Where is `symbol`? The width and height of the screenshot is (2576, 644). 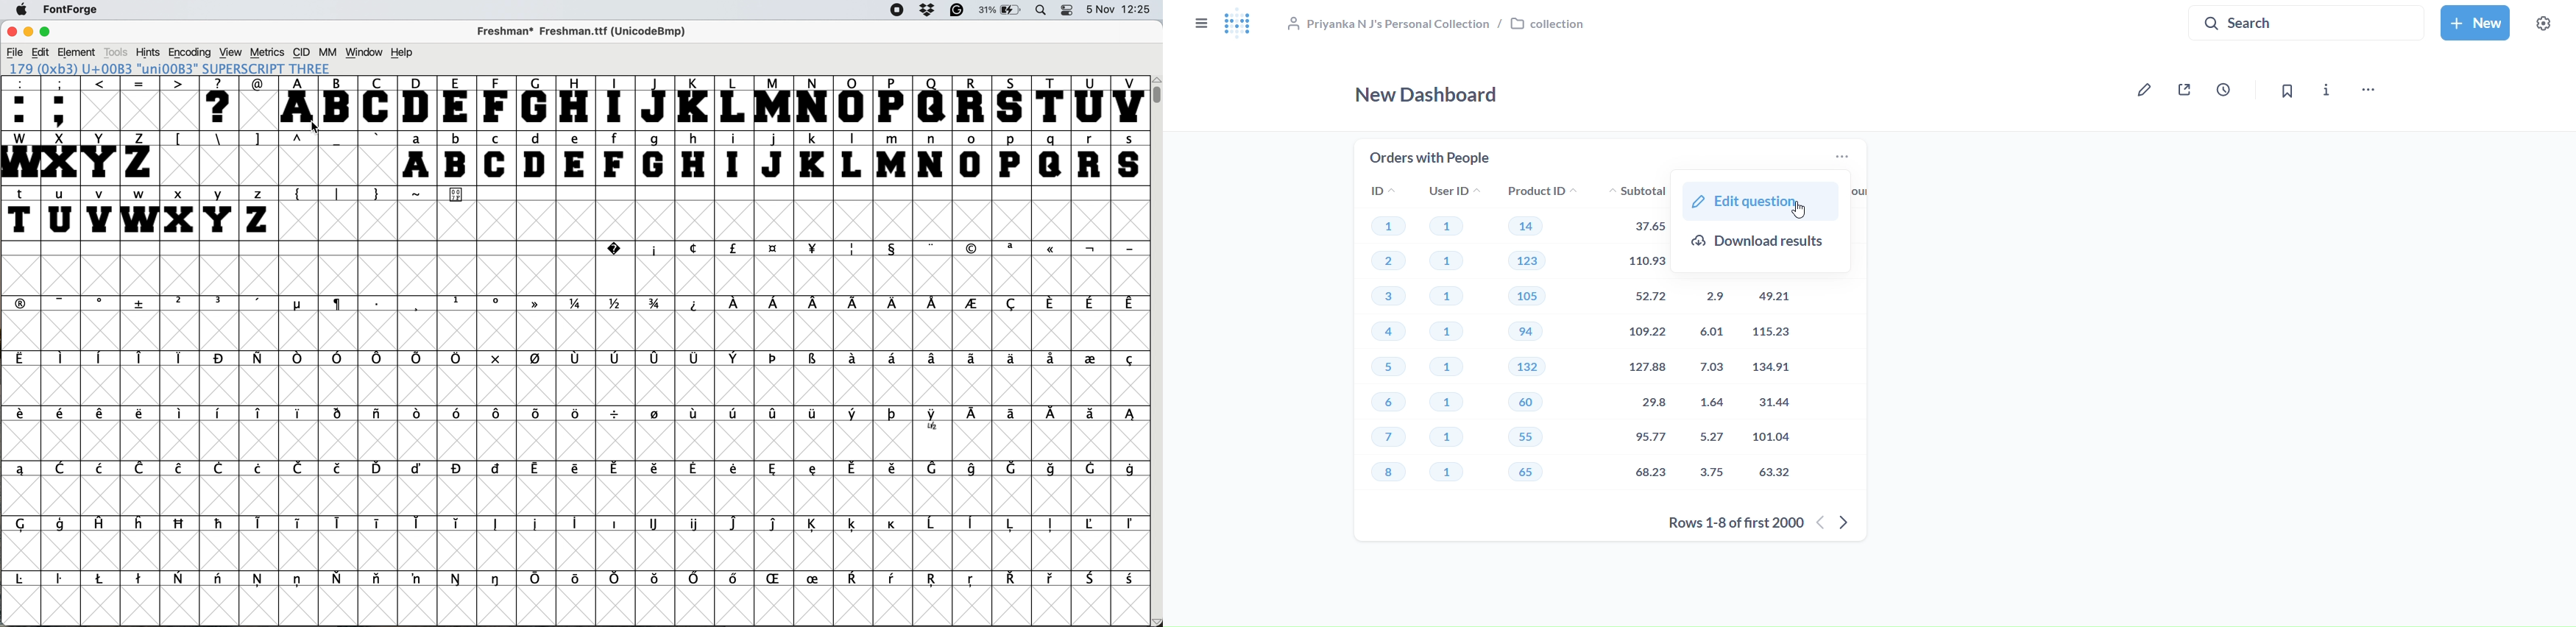 symbol is located at coordinates (1013, 248).